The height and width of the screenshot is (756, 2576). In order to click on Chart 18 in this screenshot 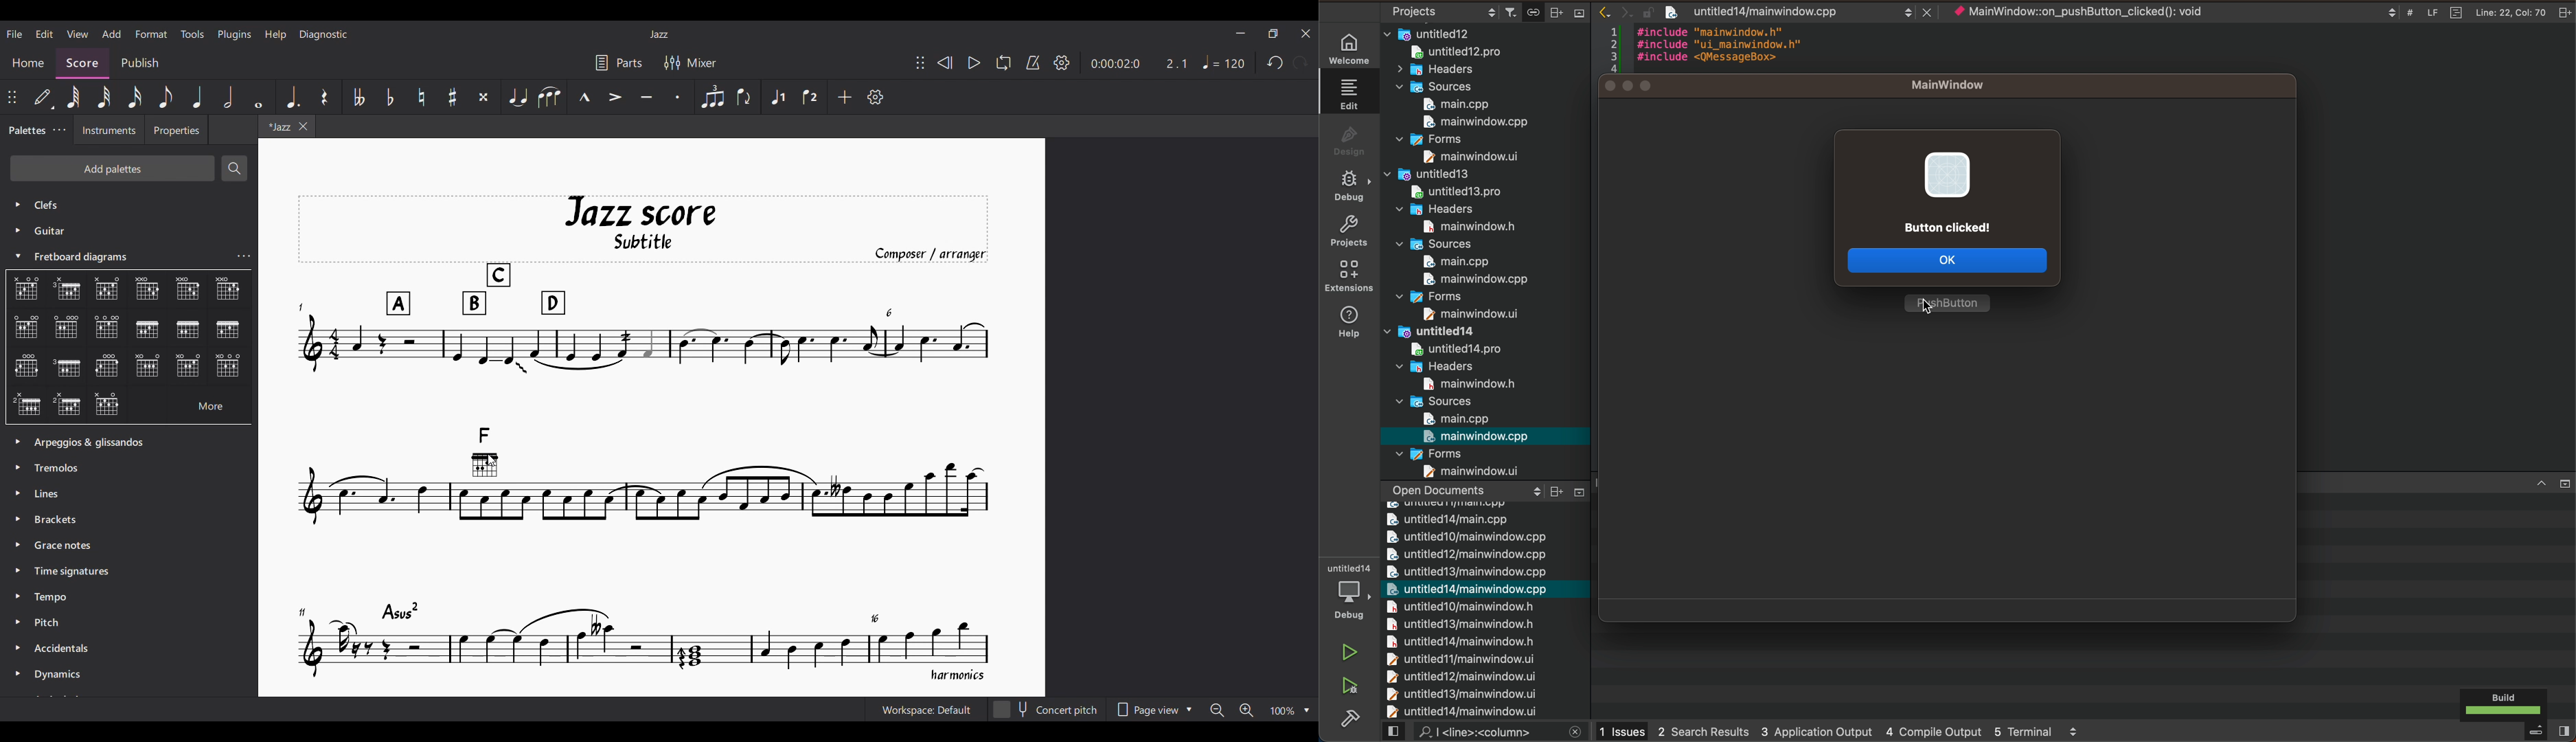, I will do `click(67, 405)`.